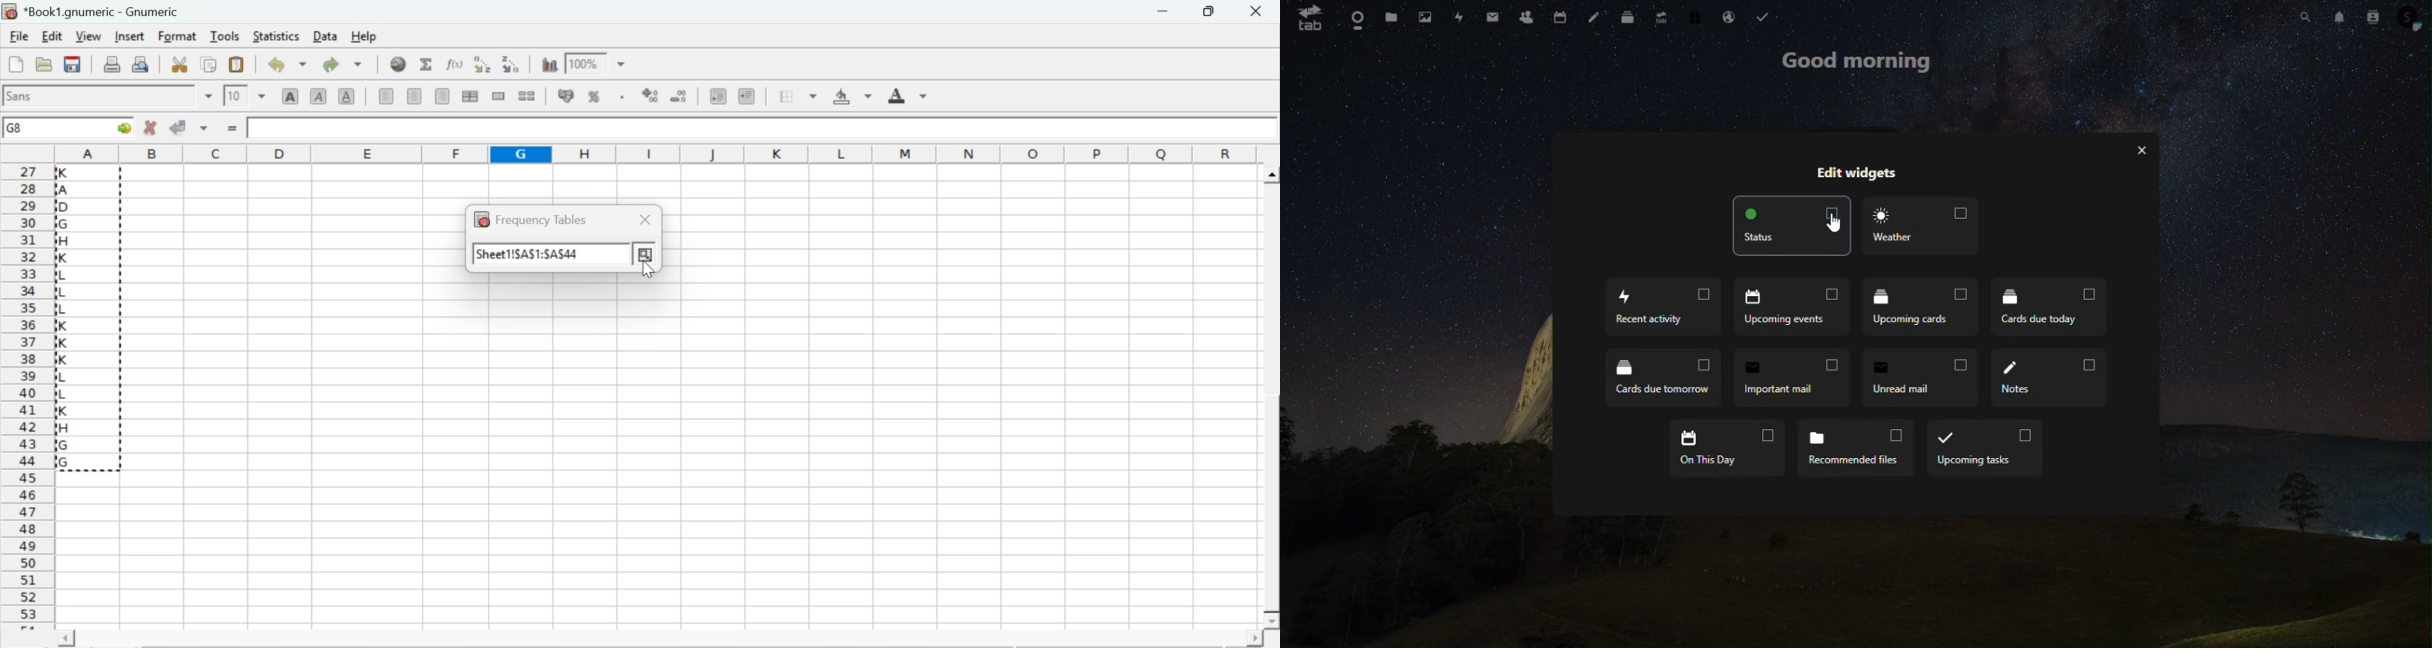 The width and height of the screenshot is (2436, 672). I want to click on insert, so click(128, 35).